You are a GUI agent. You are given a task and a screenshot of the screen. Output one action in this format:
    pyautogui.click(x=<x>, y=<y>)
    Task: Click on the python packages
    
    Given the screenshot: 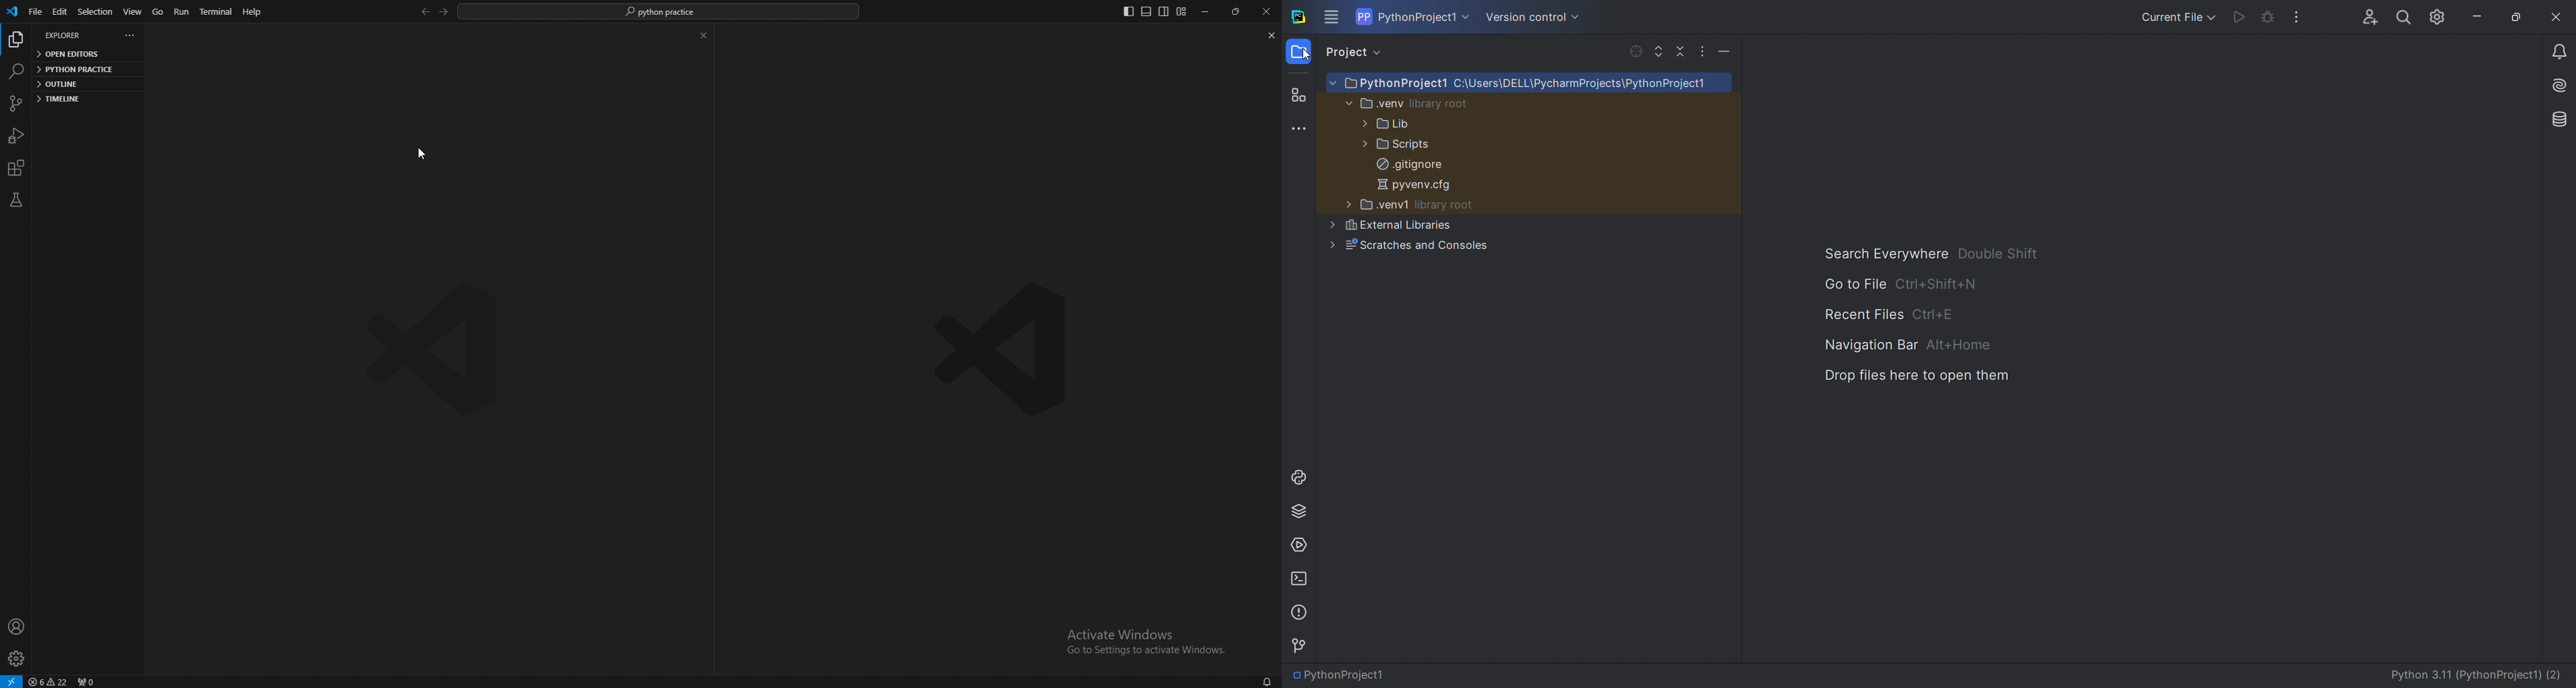 What is the action you would take?
    pyautogui.click(x=1299, y=513)
    